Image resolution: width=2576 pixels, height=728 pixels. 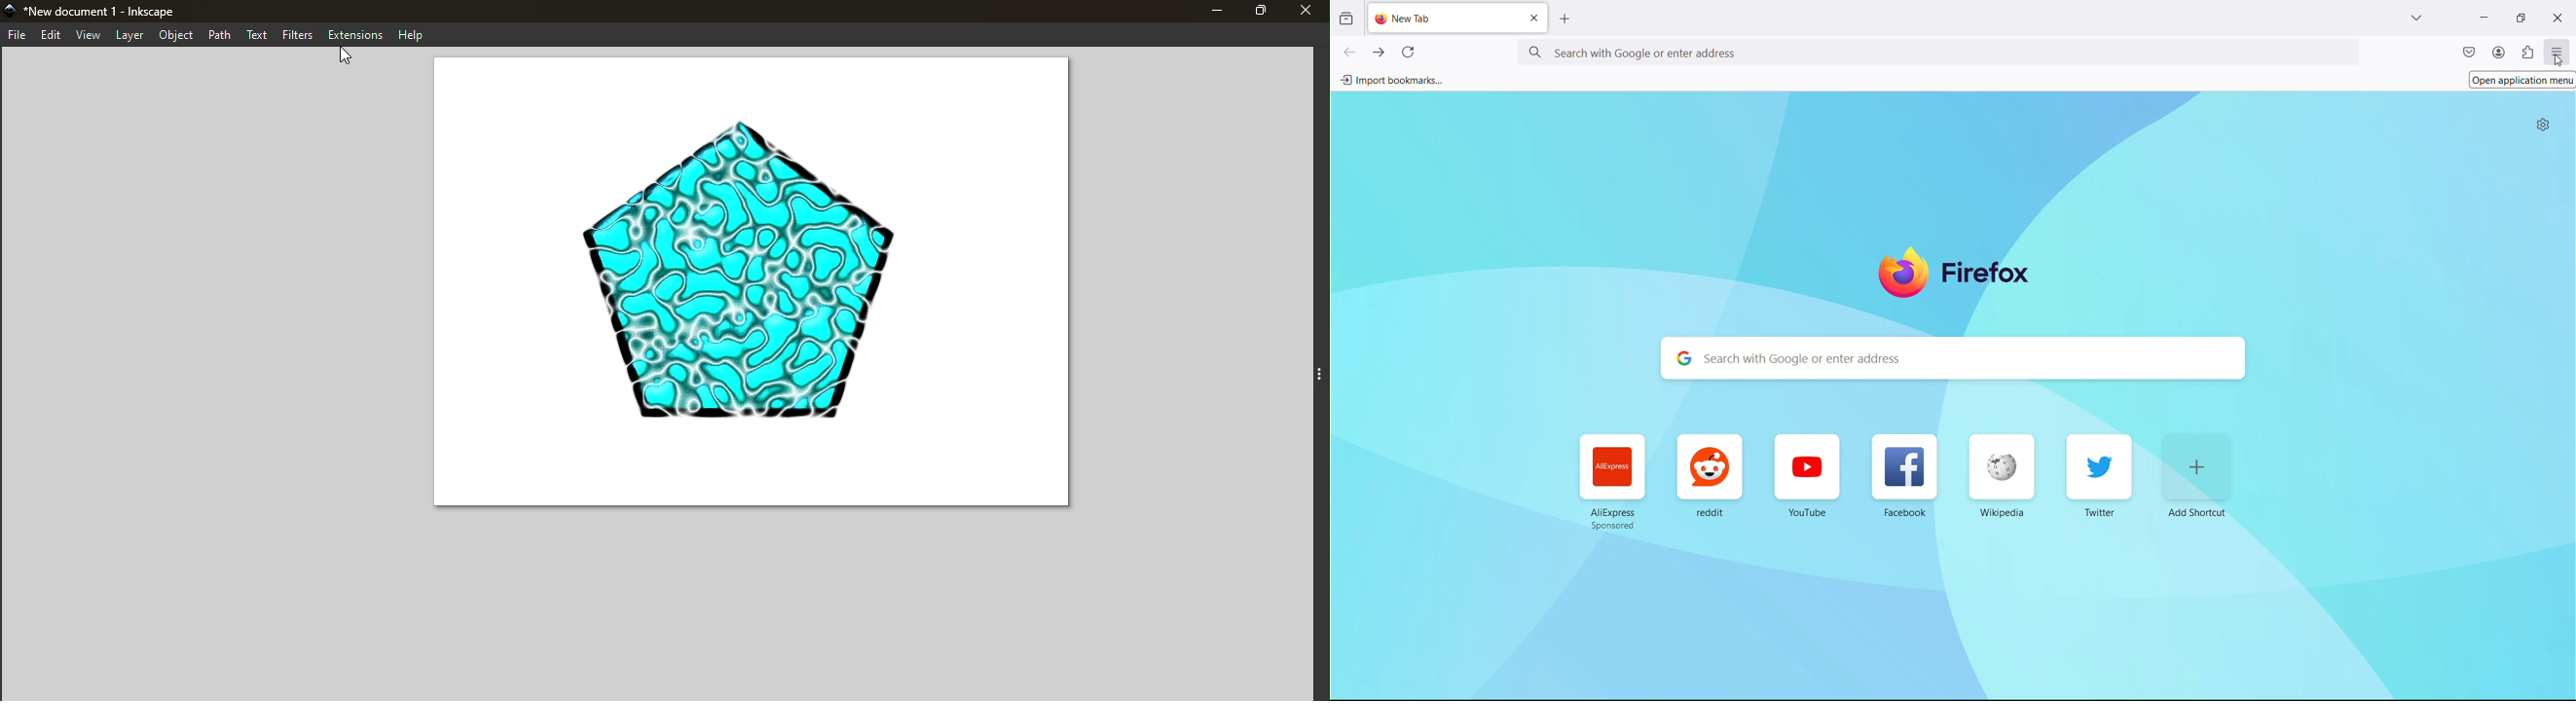 What do you see at coordinates (130, 35) in the screenshot?
I see `Layer` at bounding box center [130, 35].